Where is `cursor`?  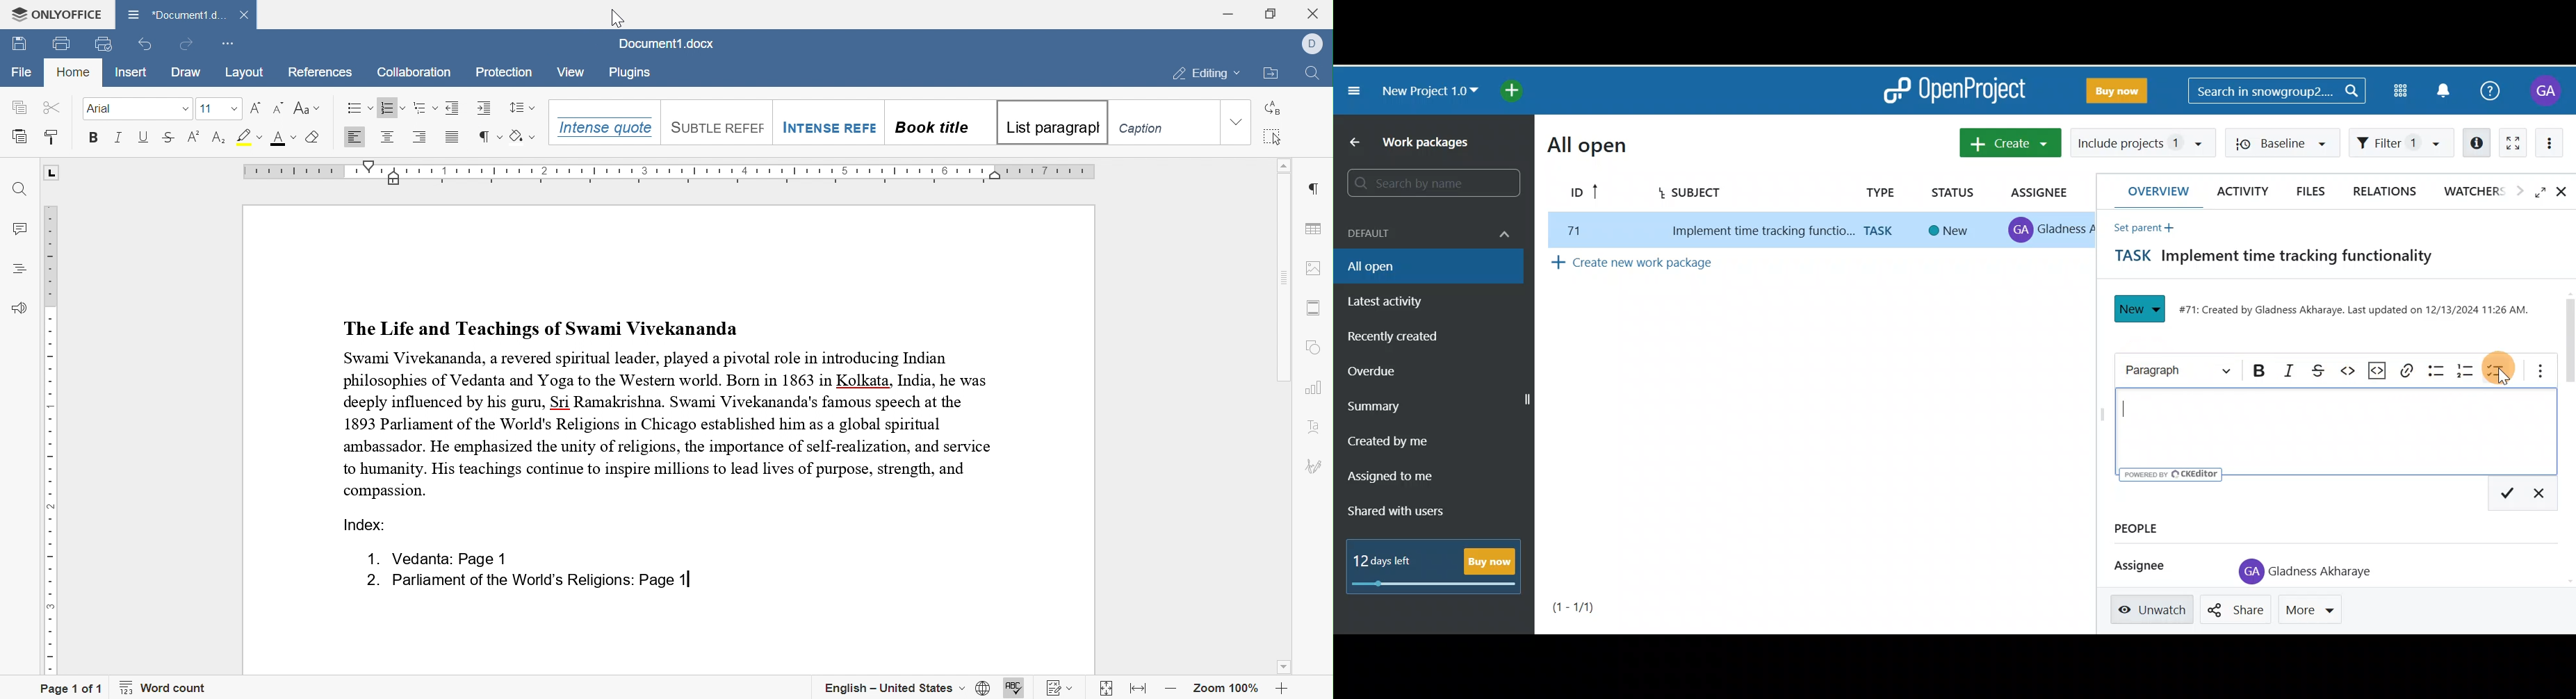
cursor is located at coordinates (2504, 377).